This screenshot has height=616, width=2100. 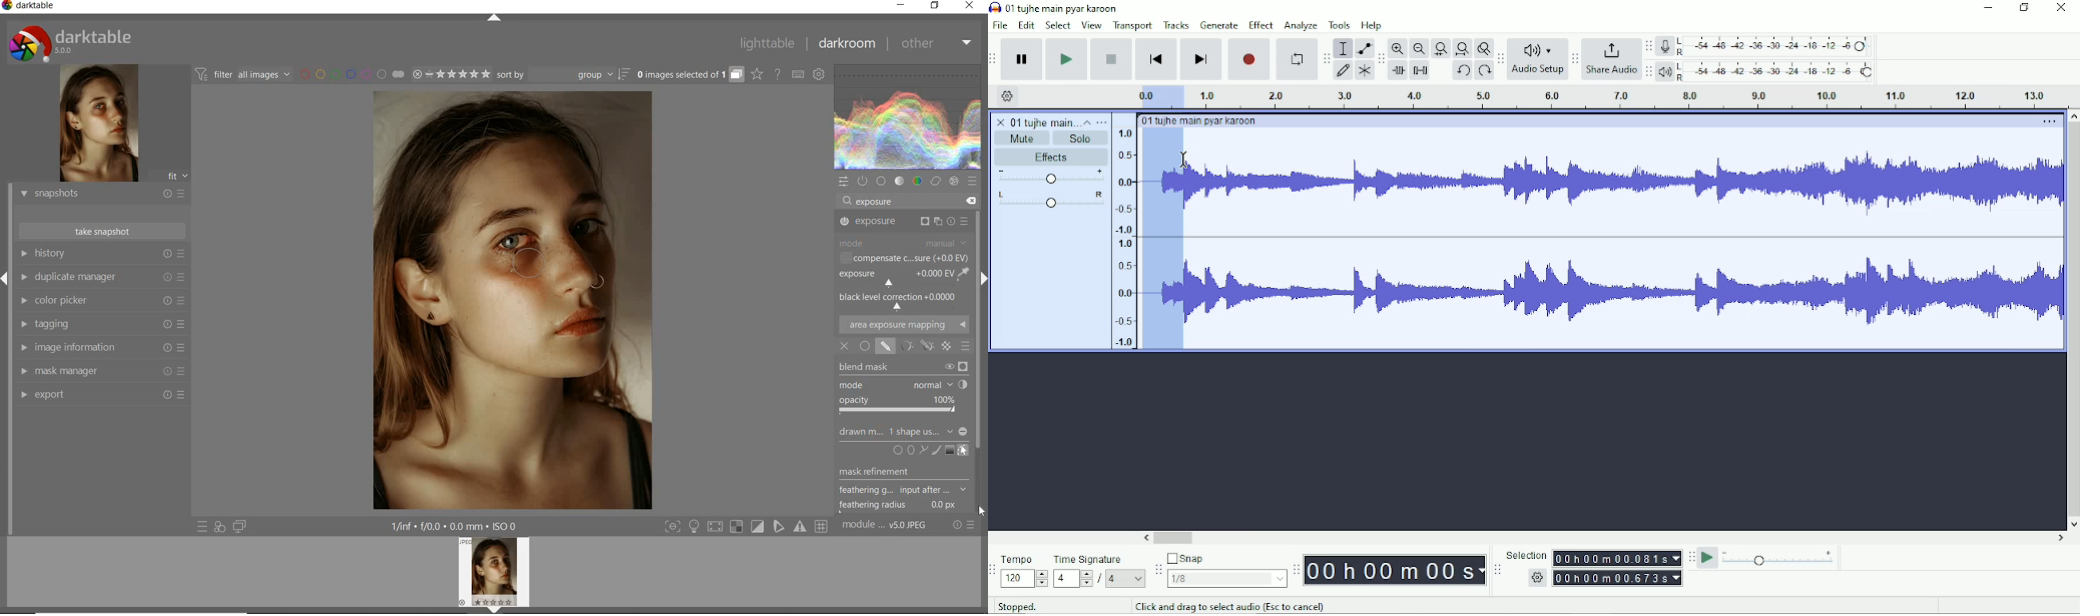 What do you see at coordinates (770, 42) in the screenshot?
I see `lighttable` at bounding box center [770, 42].